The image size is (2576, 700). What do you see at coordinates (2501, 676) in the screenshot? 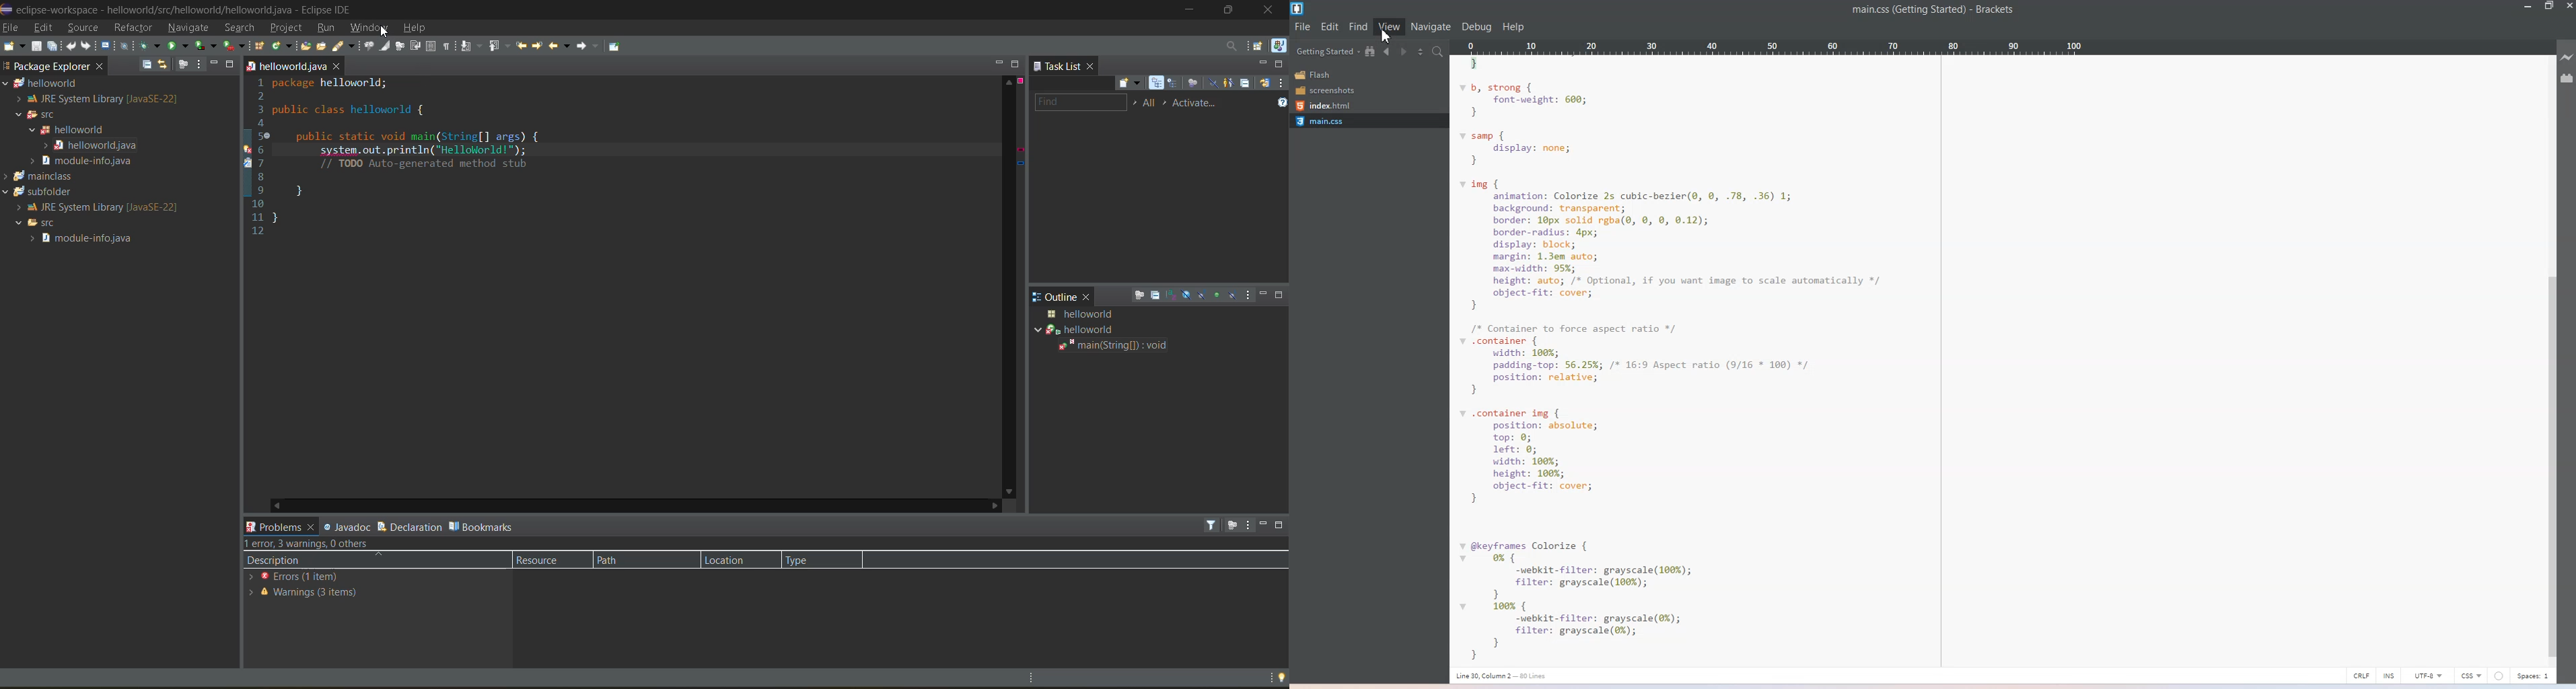
I see `No linter available` at bounding box center [2501, 676].